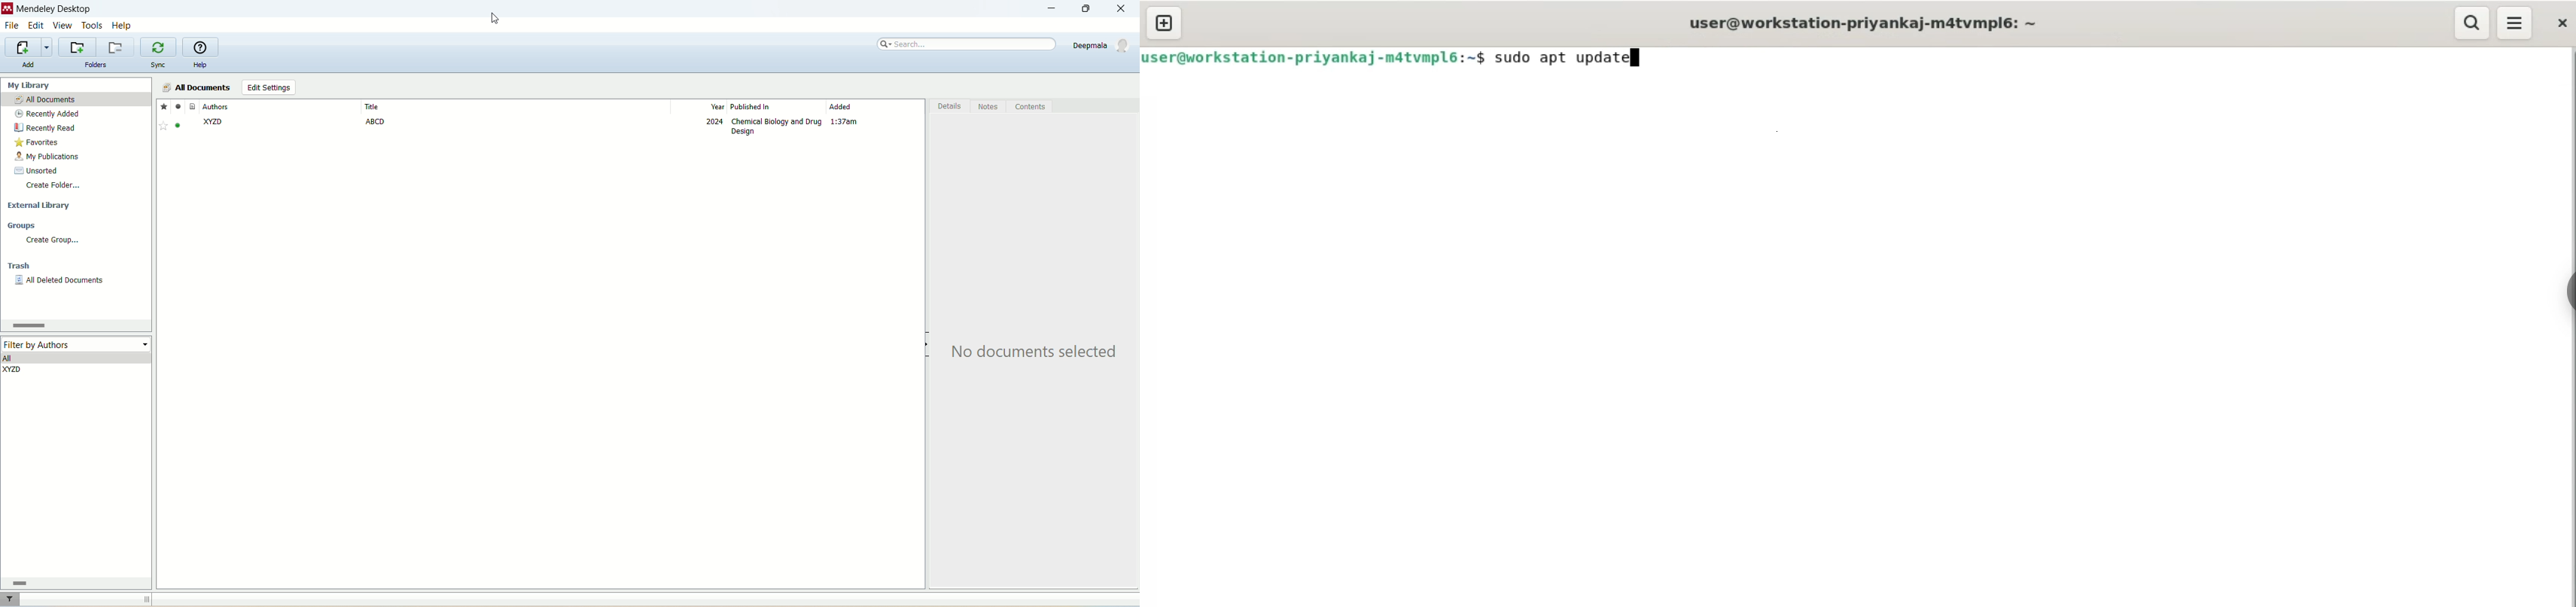 Image resolution: width=2576 pixels, height=616 pixels. What do you see at coordinates (499, 19) in the screenshot?
I see `cursor` at bounding box center [499, 19].